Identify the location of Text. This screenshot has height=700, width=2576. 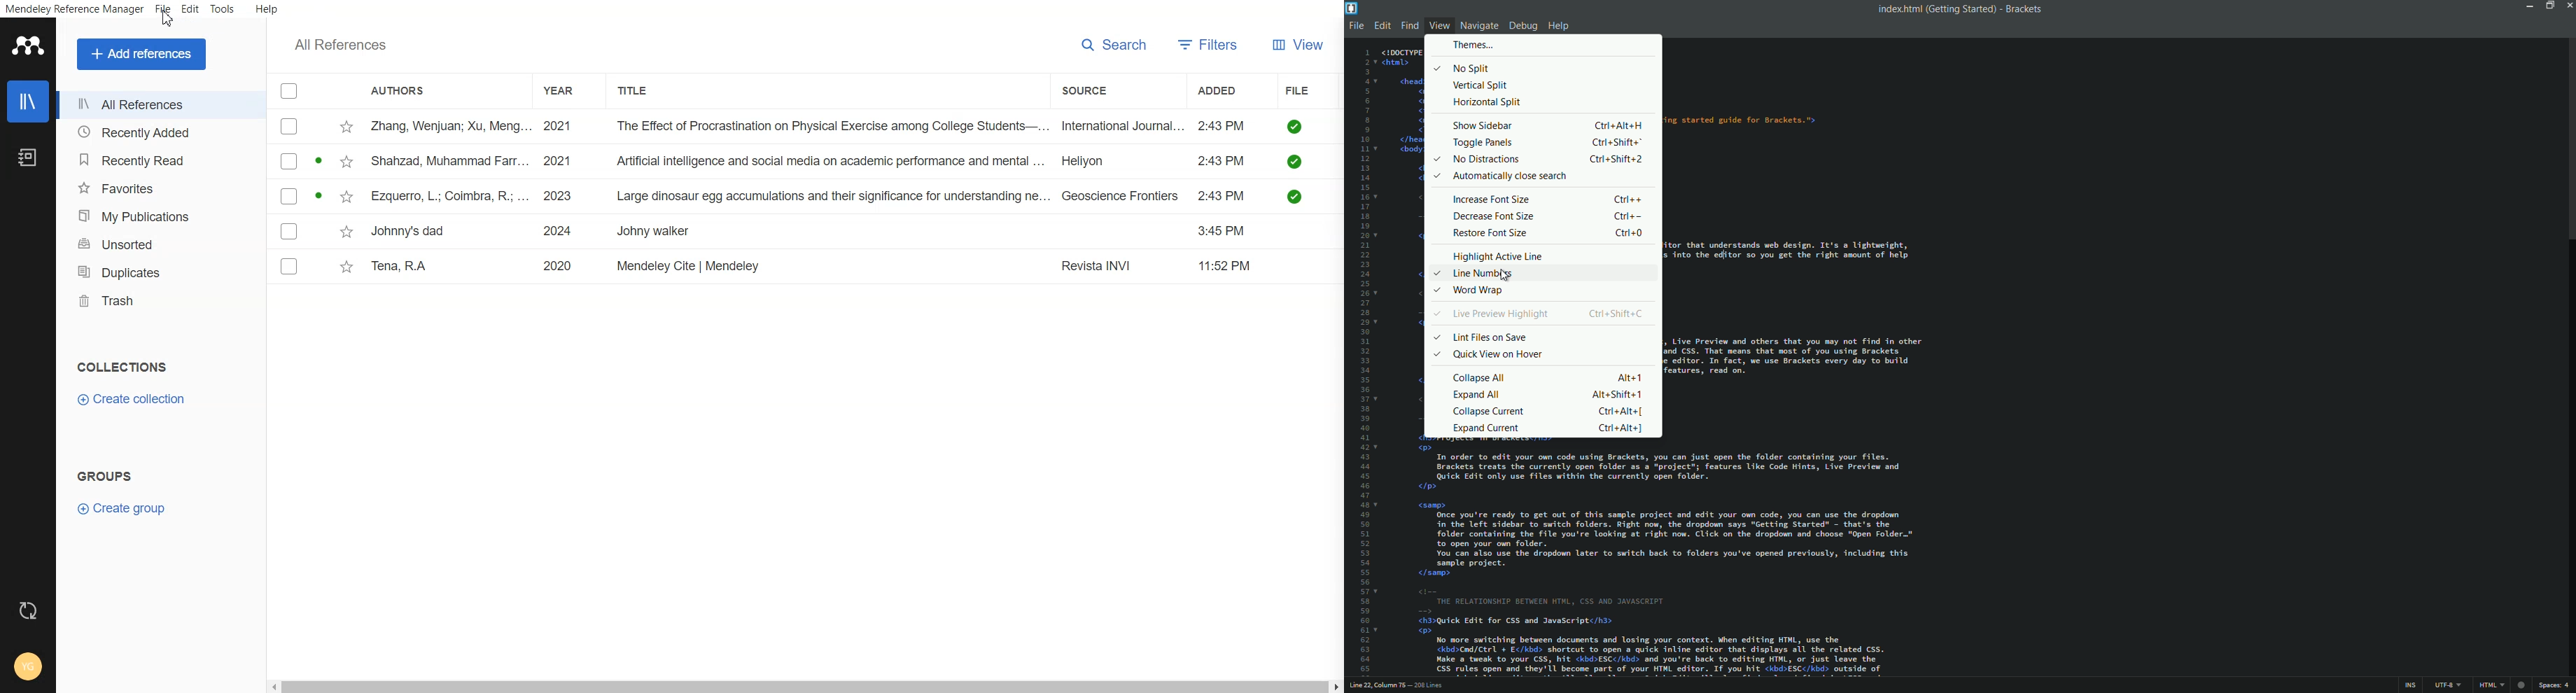
(120, 366).